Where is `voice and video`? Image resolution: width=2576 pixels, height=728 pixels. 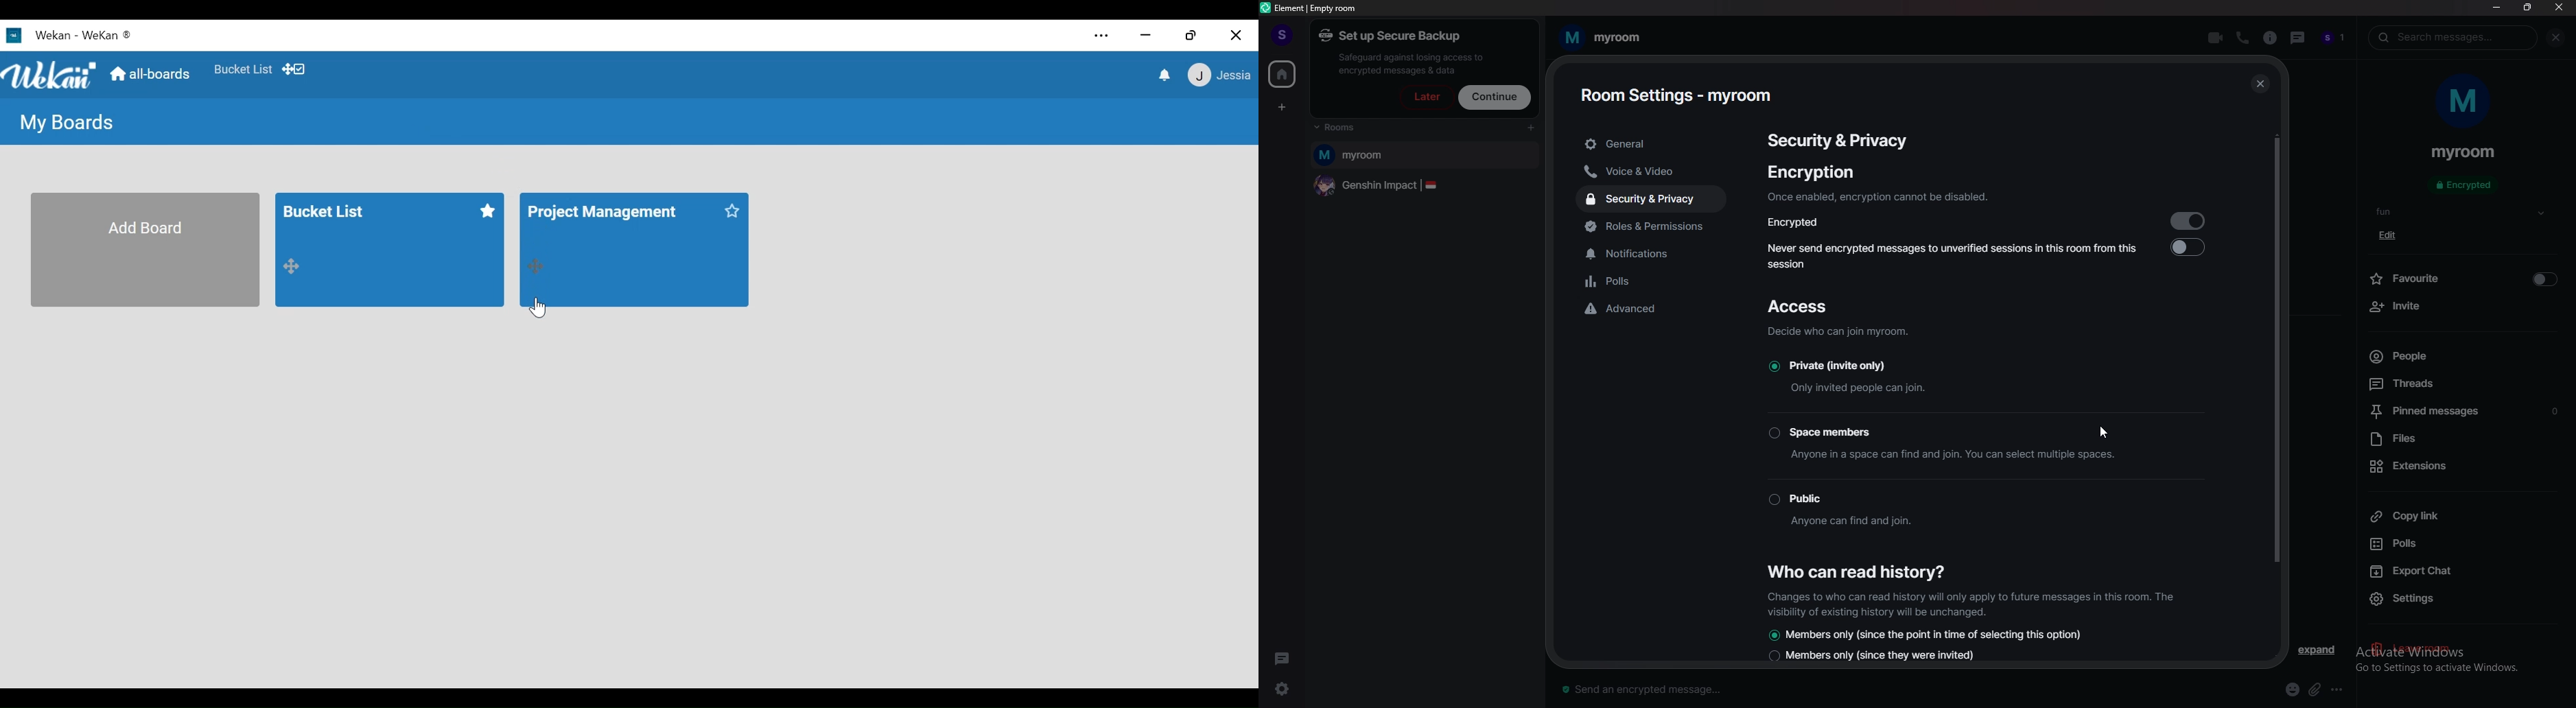 voice and video is located at coordinates (1644, 173).